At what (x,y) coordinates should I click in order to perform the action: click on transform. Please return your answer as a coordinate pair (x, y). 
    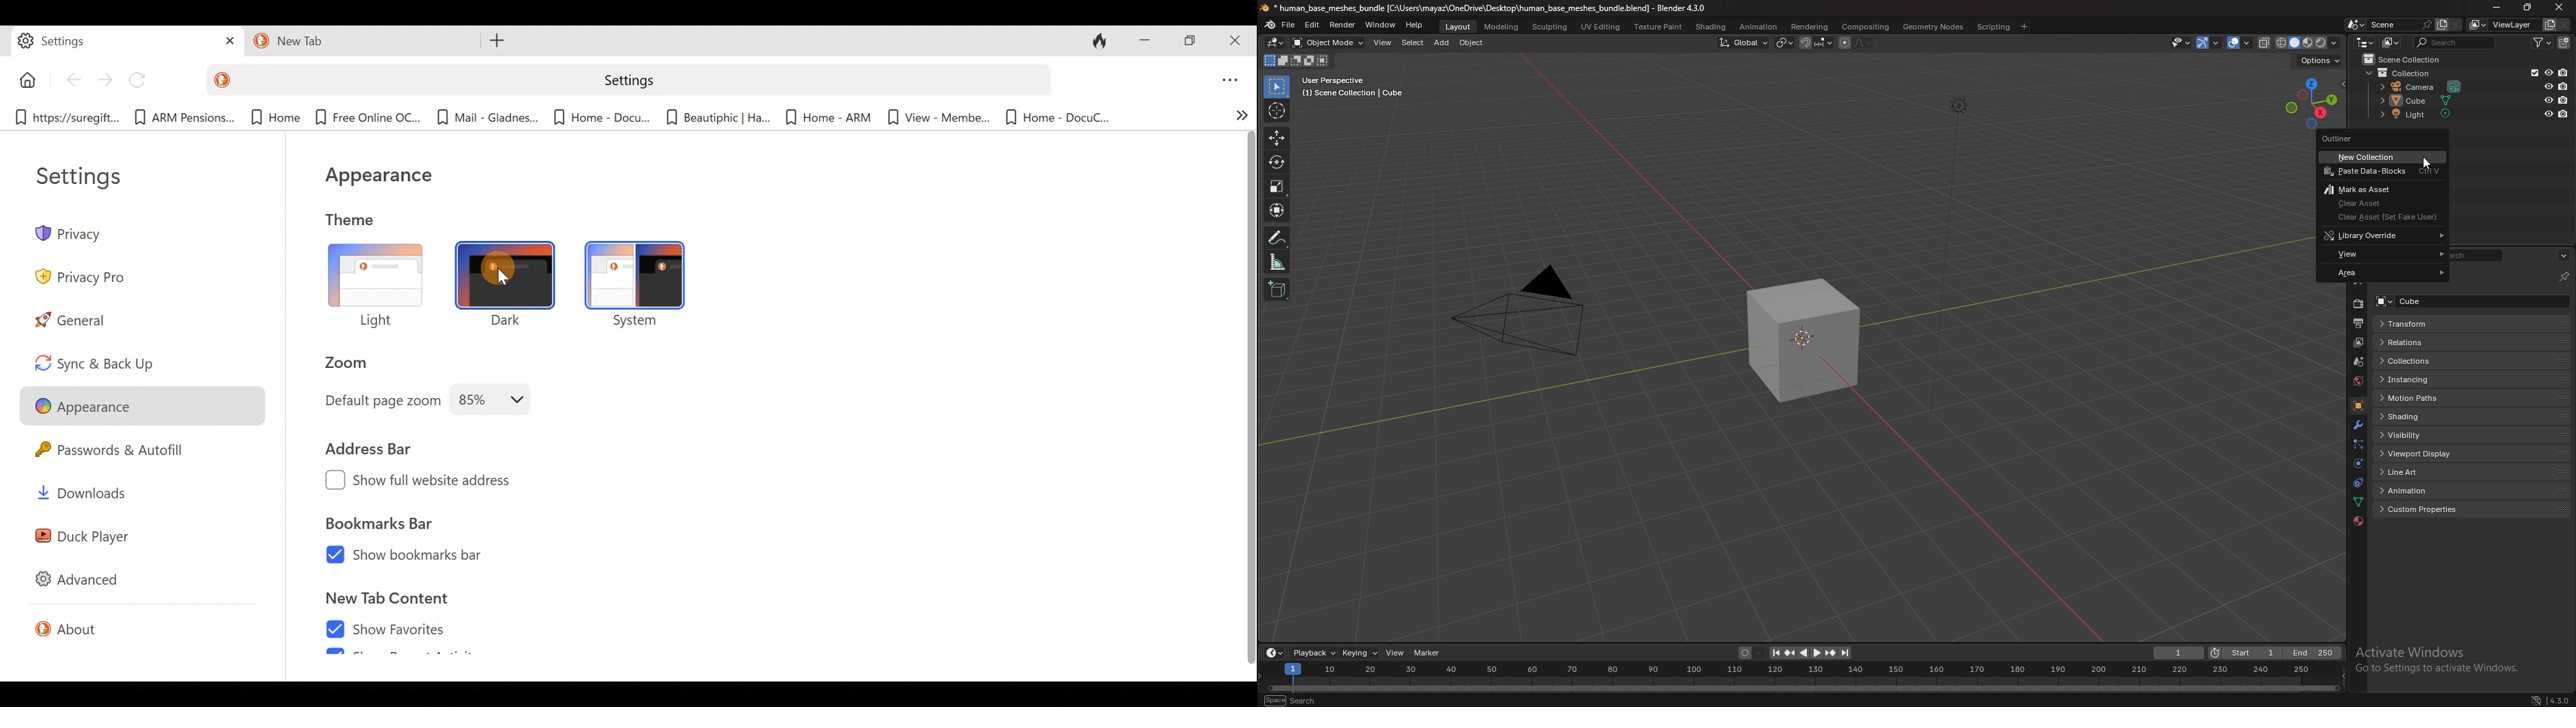
    Looking at the image, I should click on (2424, 323).